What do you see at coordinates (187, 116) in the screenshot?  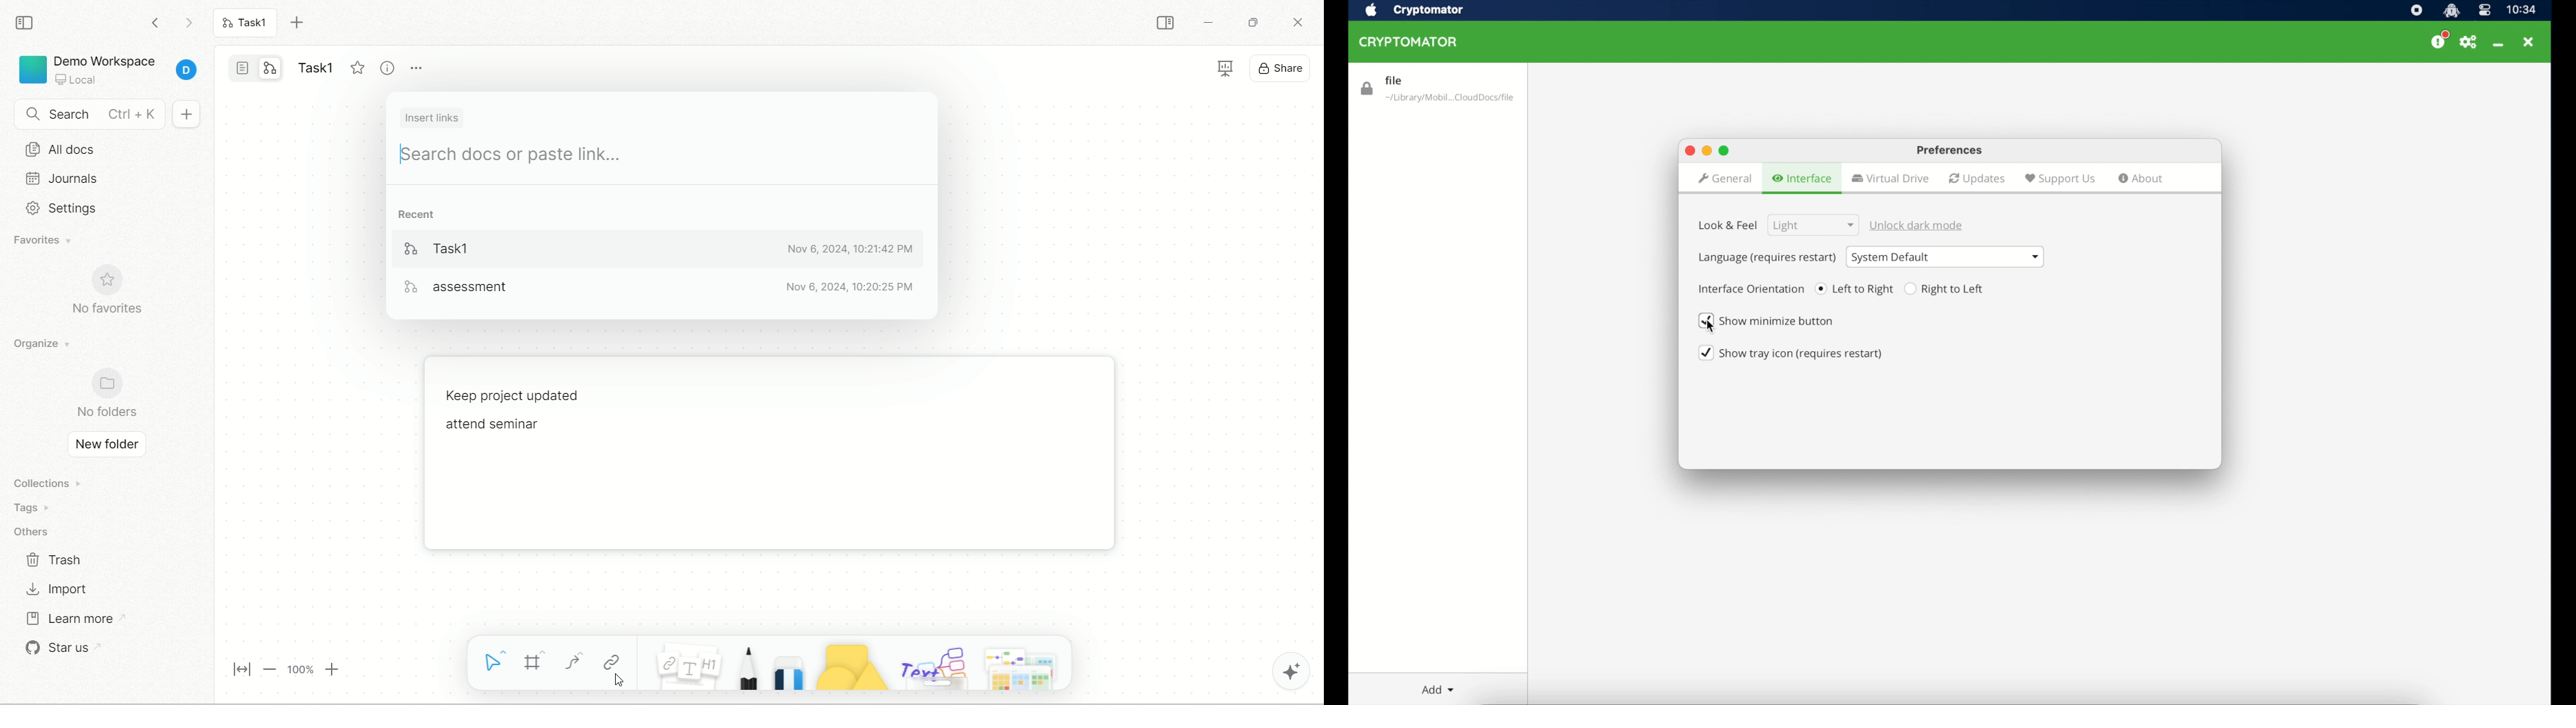 I see `new document` at bounding box center [187, 116].